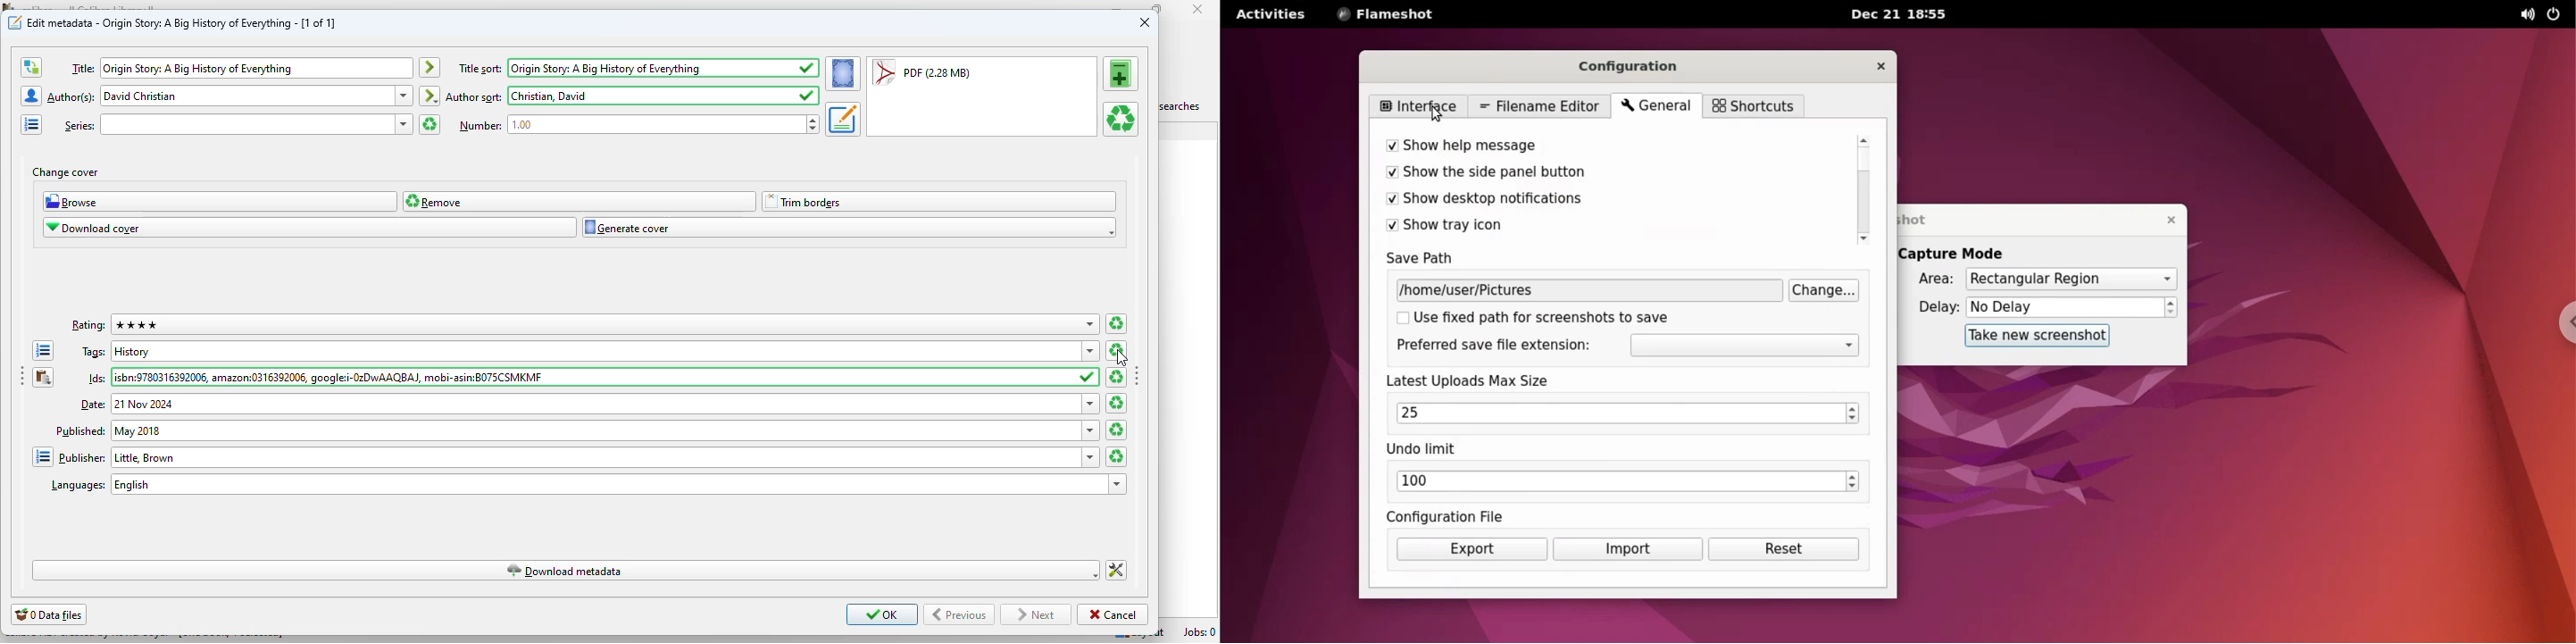 This screenshot has width=2576, height=644. What do you see at coordinates (82, 458) in the screenshot?
I see `text` at bounding box center [82, 458].